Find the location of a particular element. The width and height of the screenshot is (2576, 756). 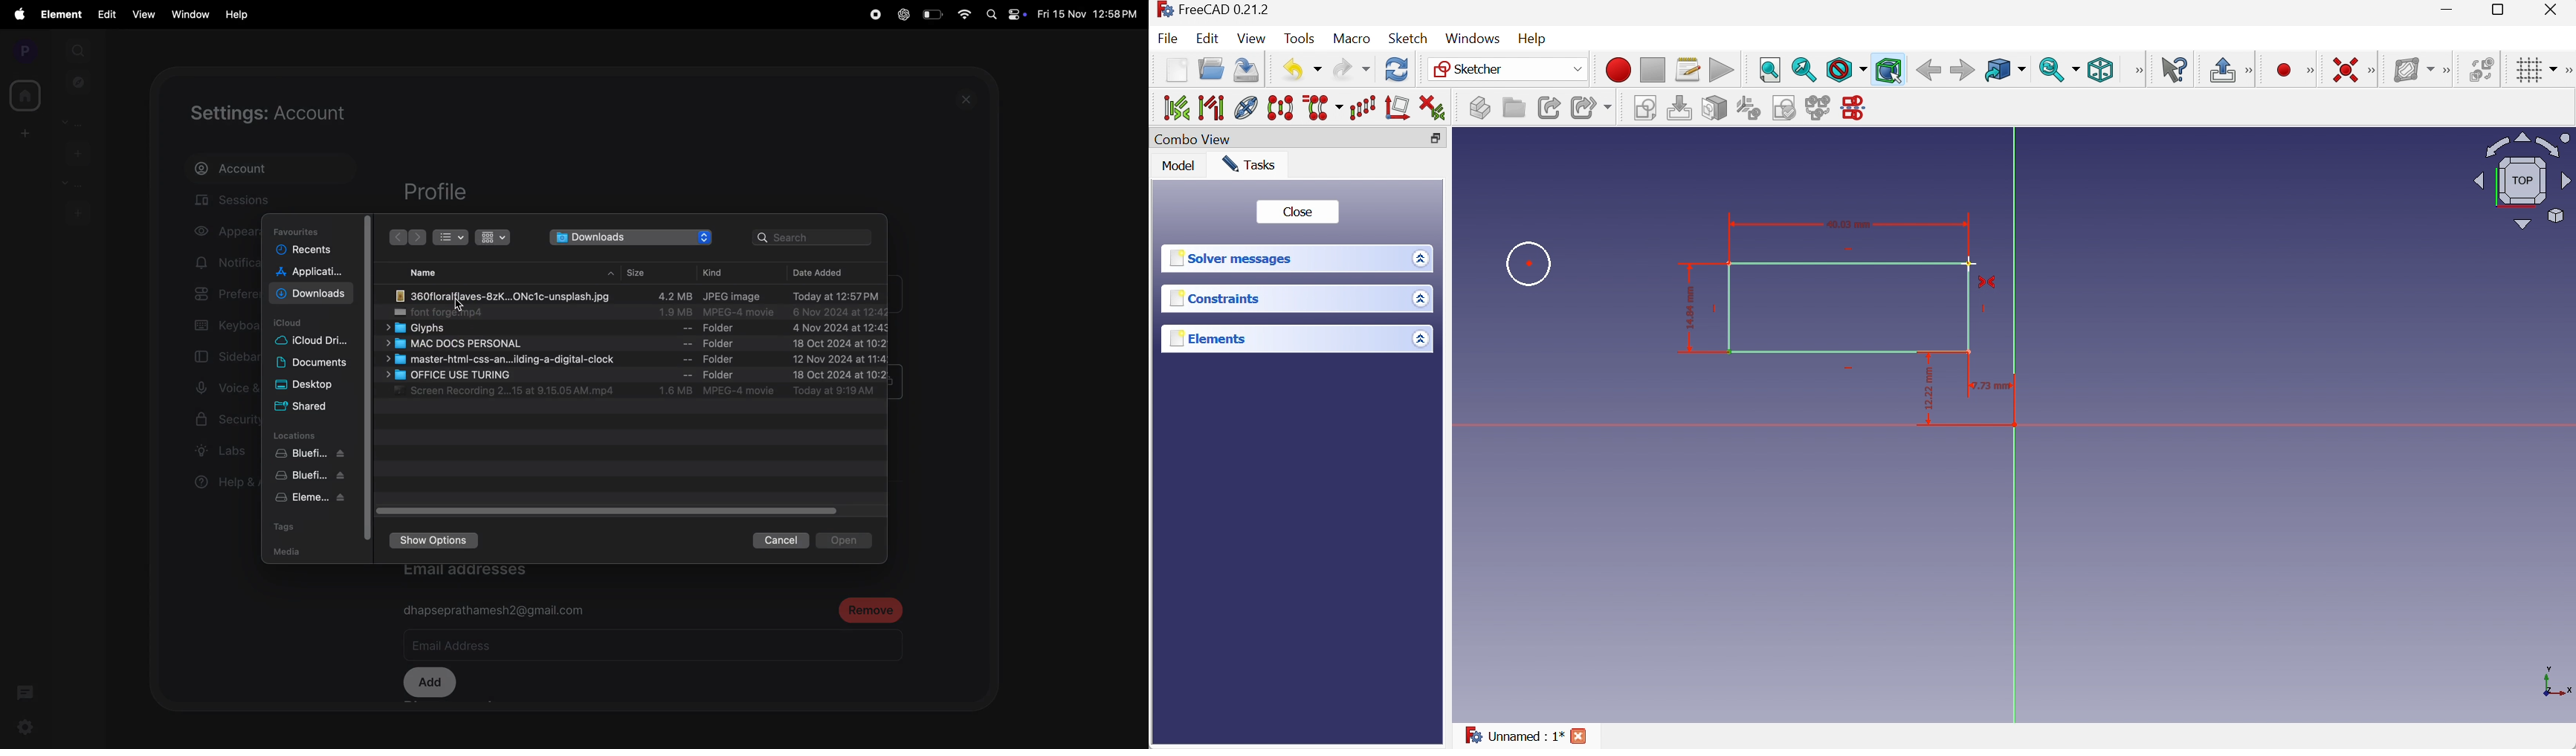

[Show/hide B-spline information layer] is located at coordinates (2413, 70).